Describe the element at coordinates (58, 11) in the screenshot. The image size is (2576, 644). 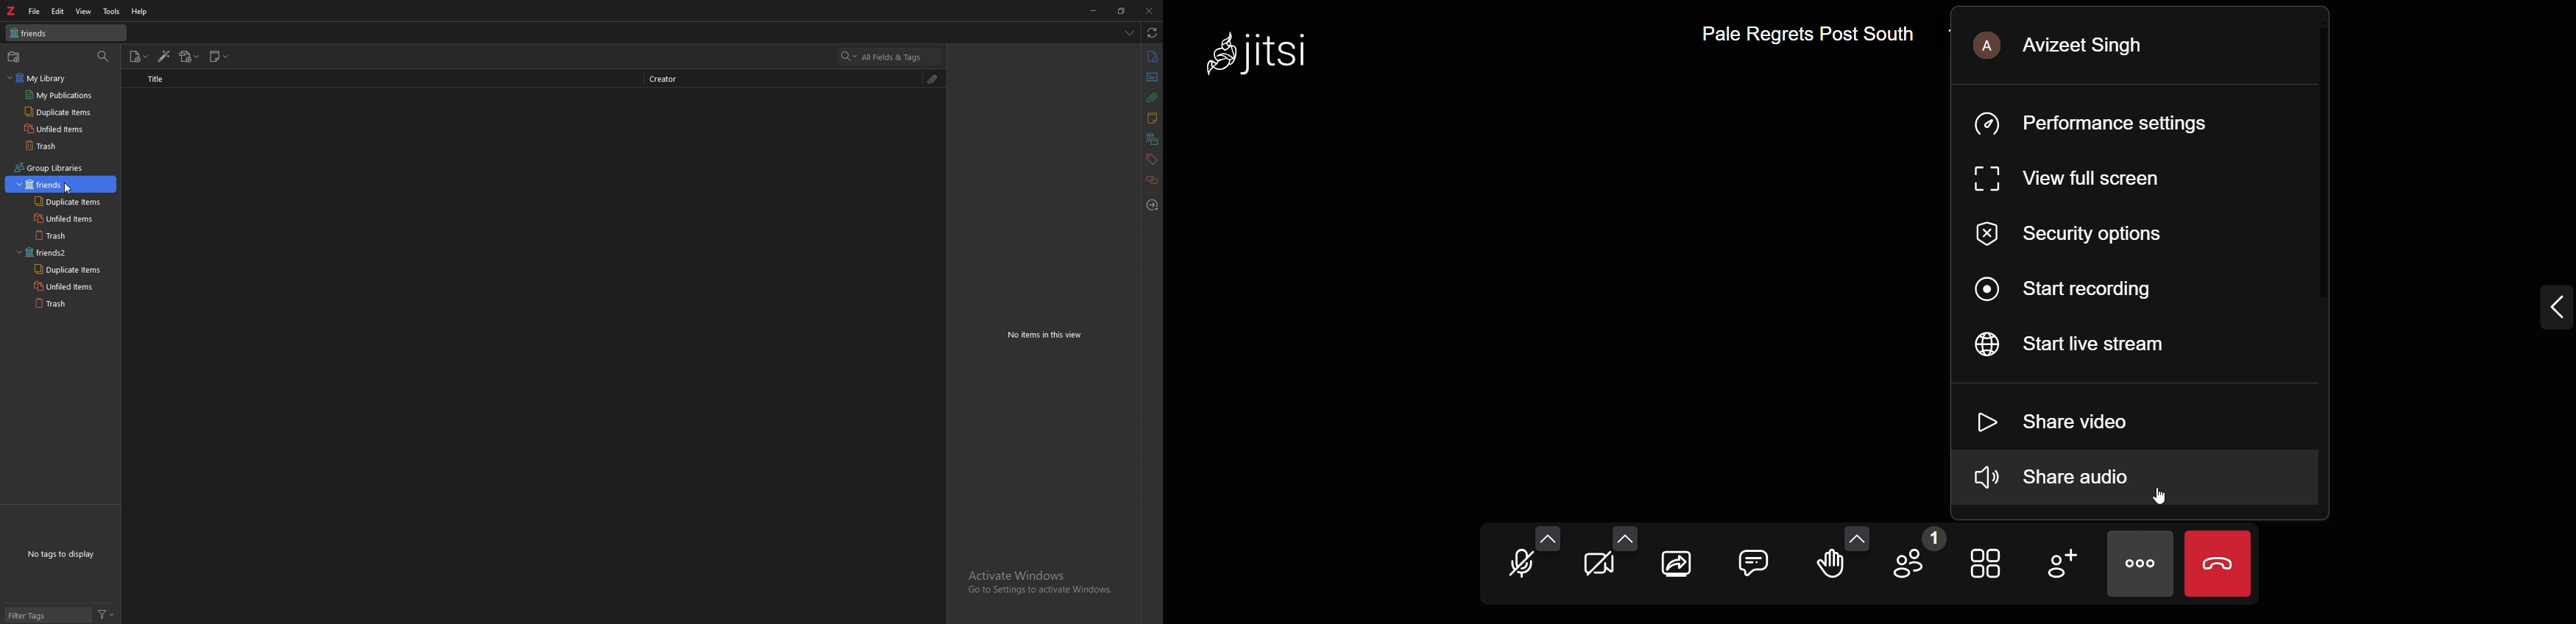
I see `edit` at that location.